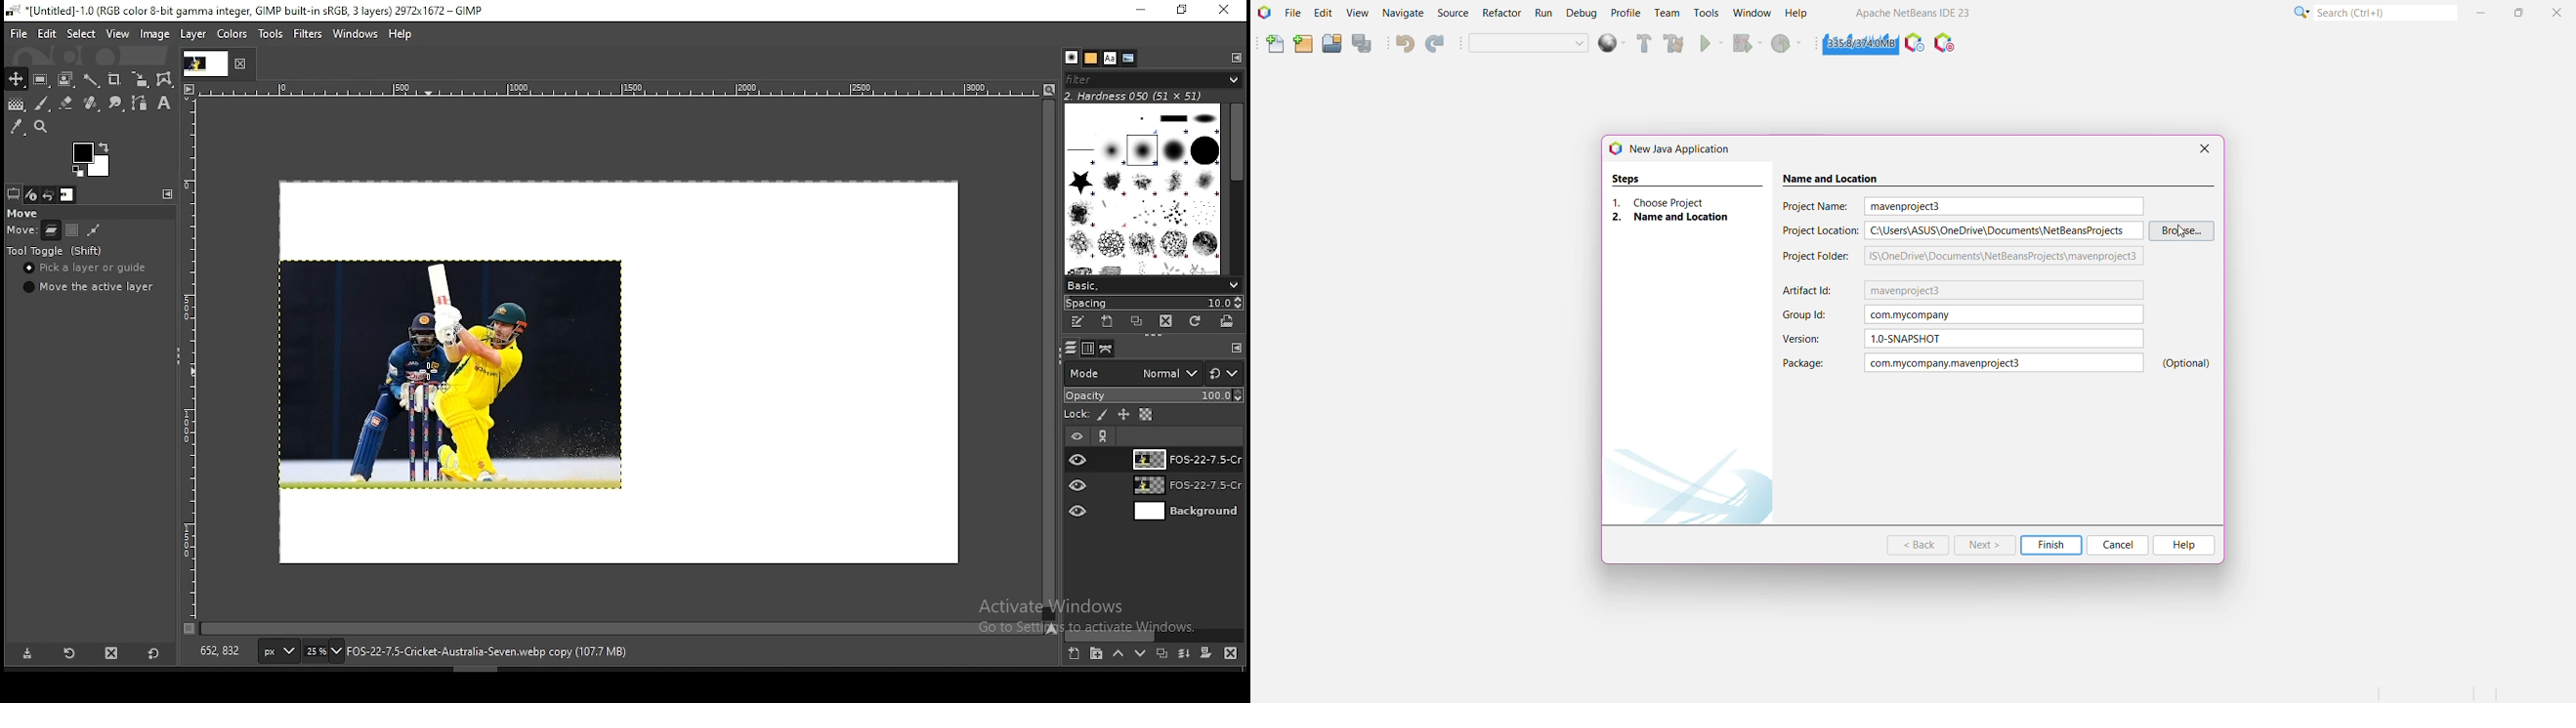  What do you see at coordinates (1135, 95) in the screenshot?
I see `text` at bounding box center [1135, 95].